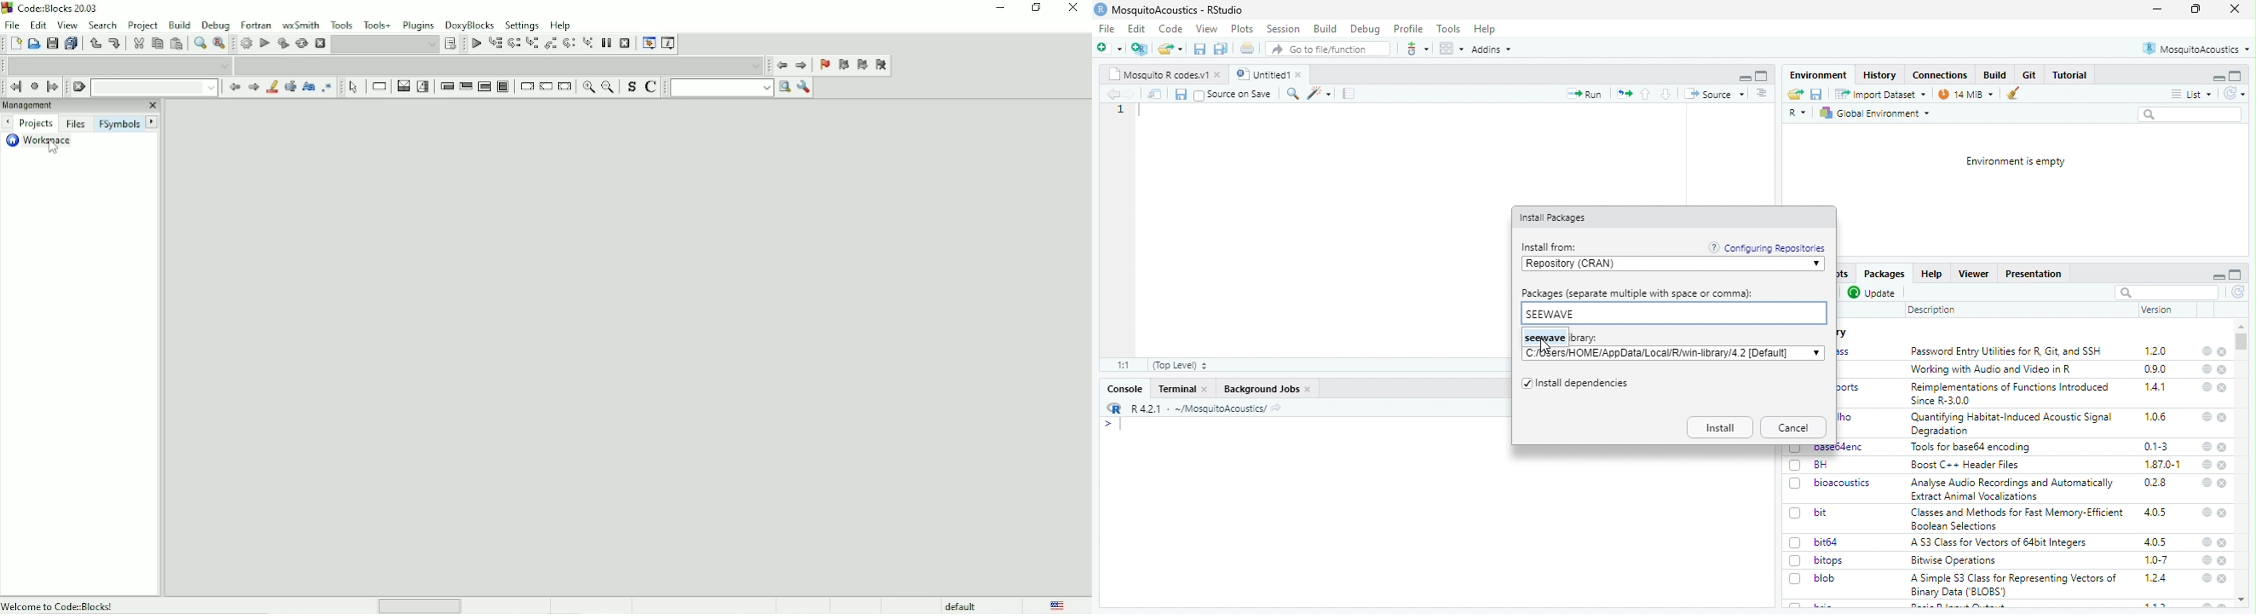  Describe the element at coordinates (138, 43) in the screenshot. I see `Cut` at that location.